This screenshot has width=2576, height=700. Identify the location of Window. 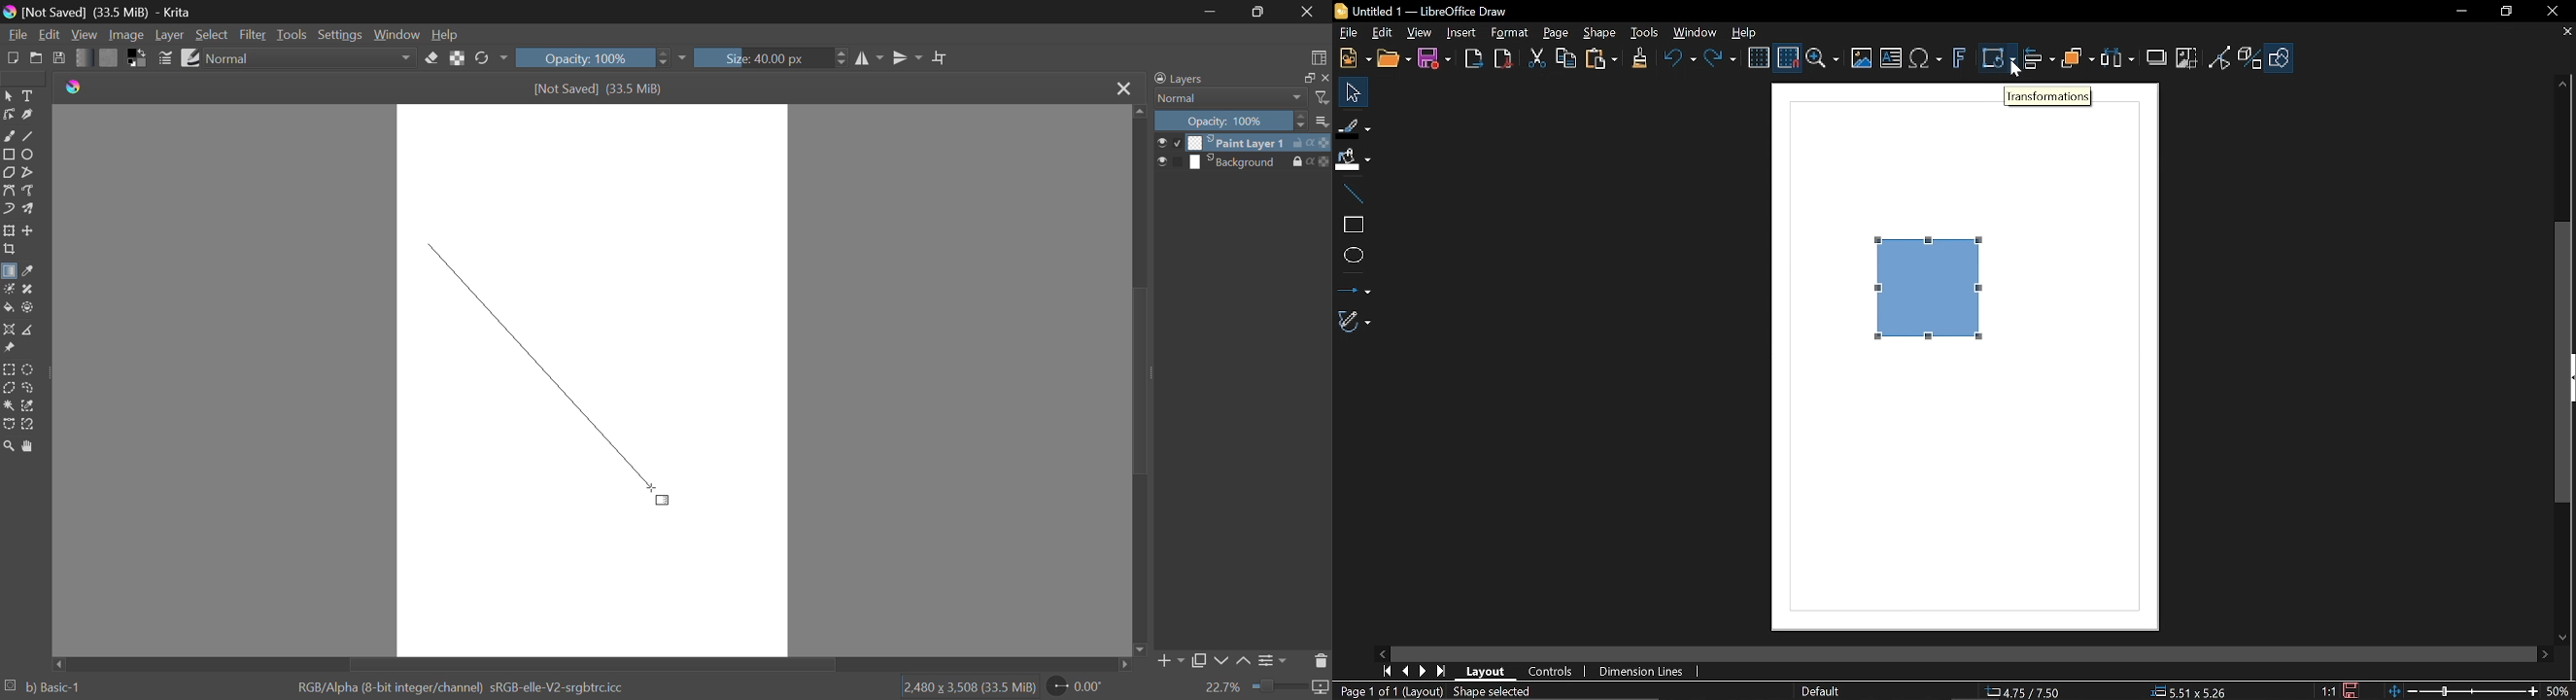
(1696, 32).